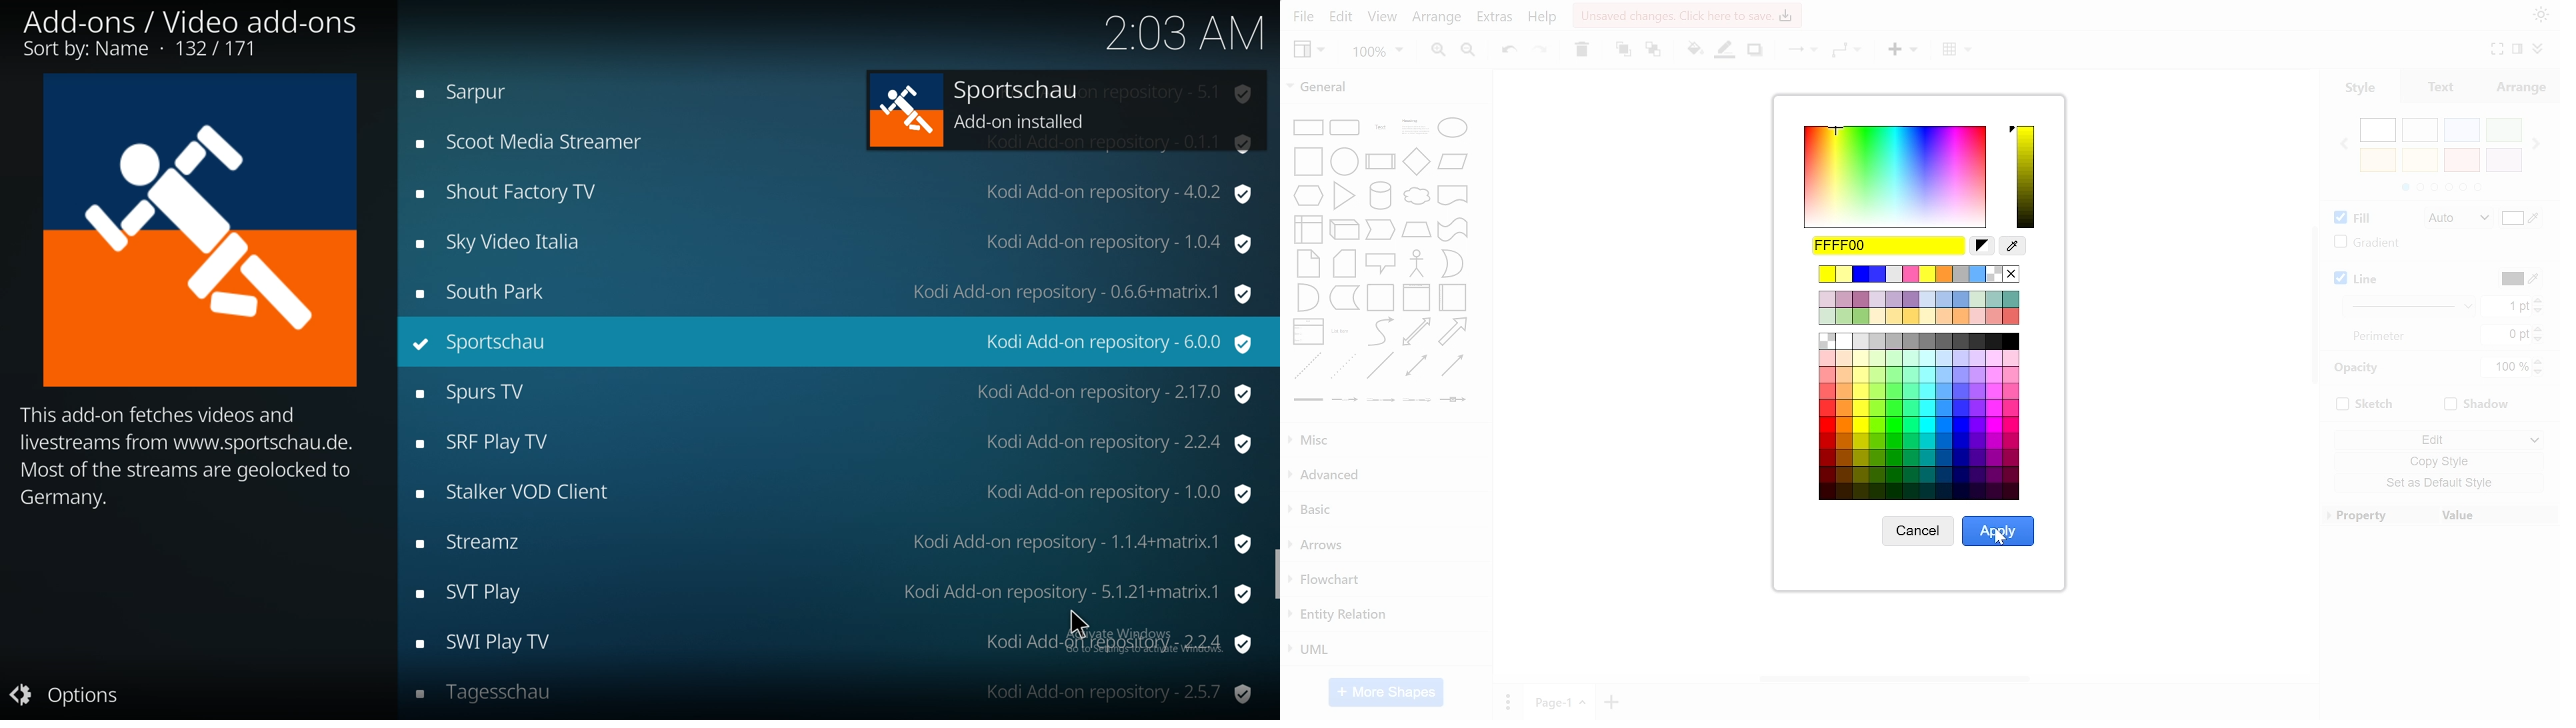  Describe the element at coordinates (836, 289) in the screenshot. I see `south park` at that location.